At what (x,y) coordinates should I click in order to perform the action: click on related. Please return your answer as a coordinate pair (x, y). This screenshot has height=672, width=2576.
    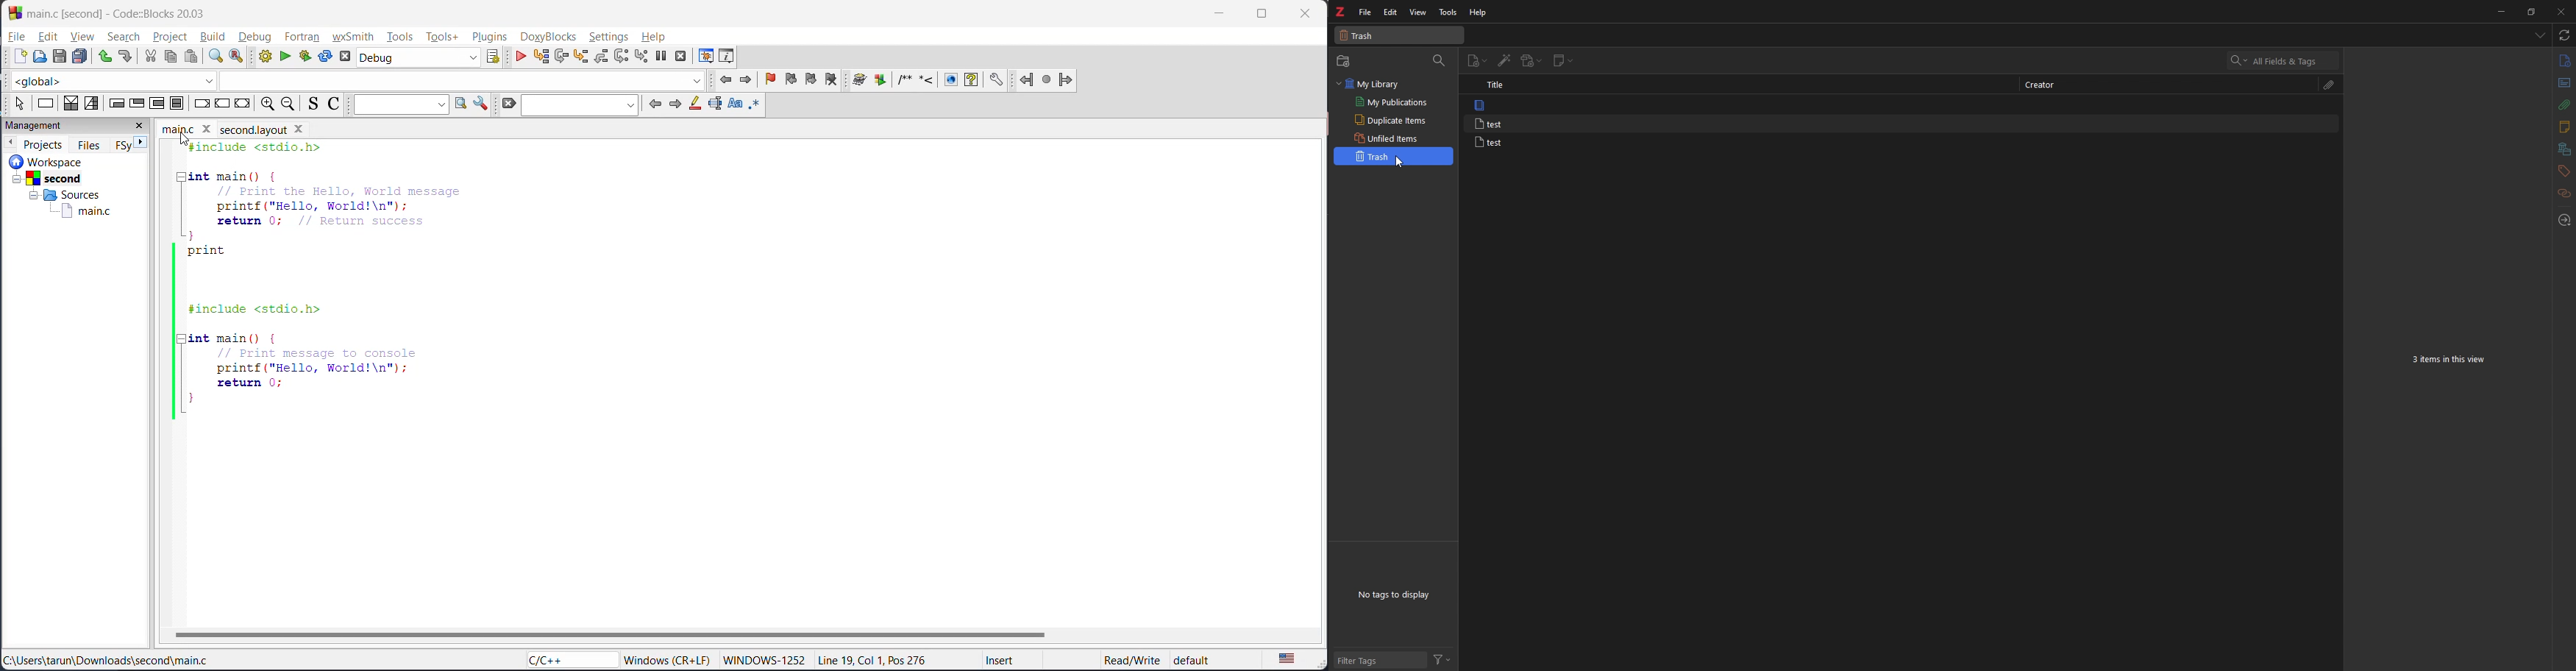
    Looking at the image, I should click on (2564, 194).